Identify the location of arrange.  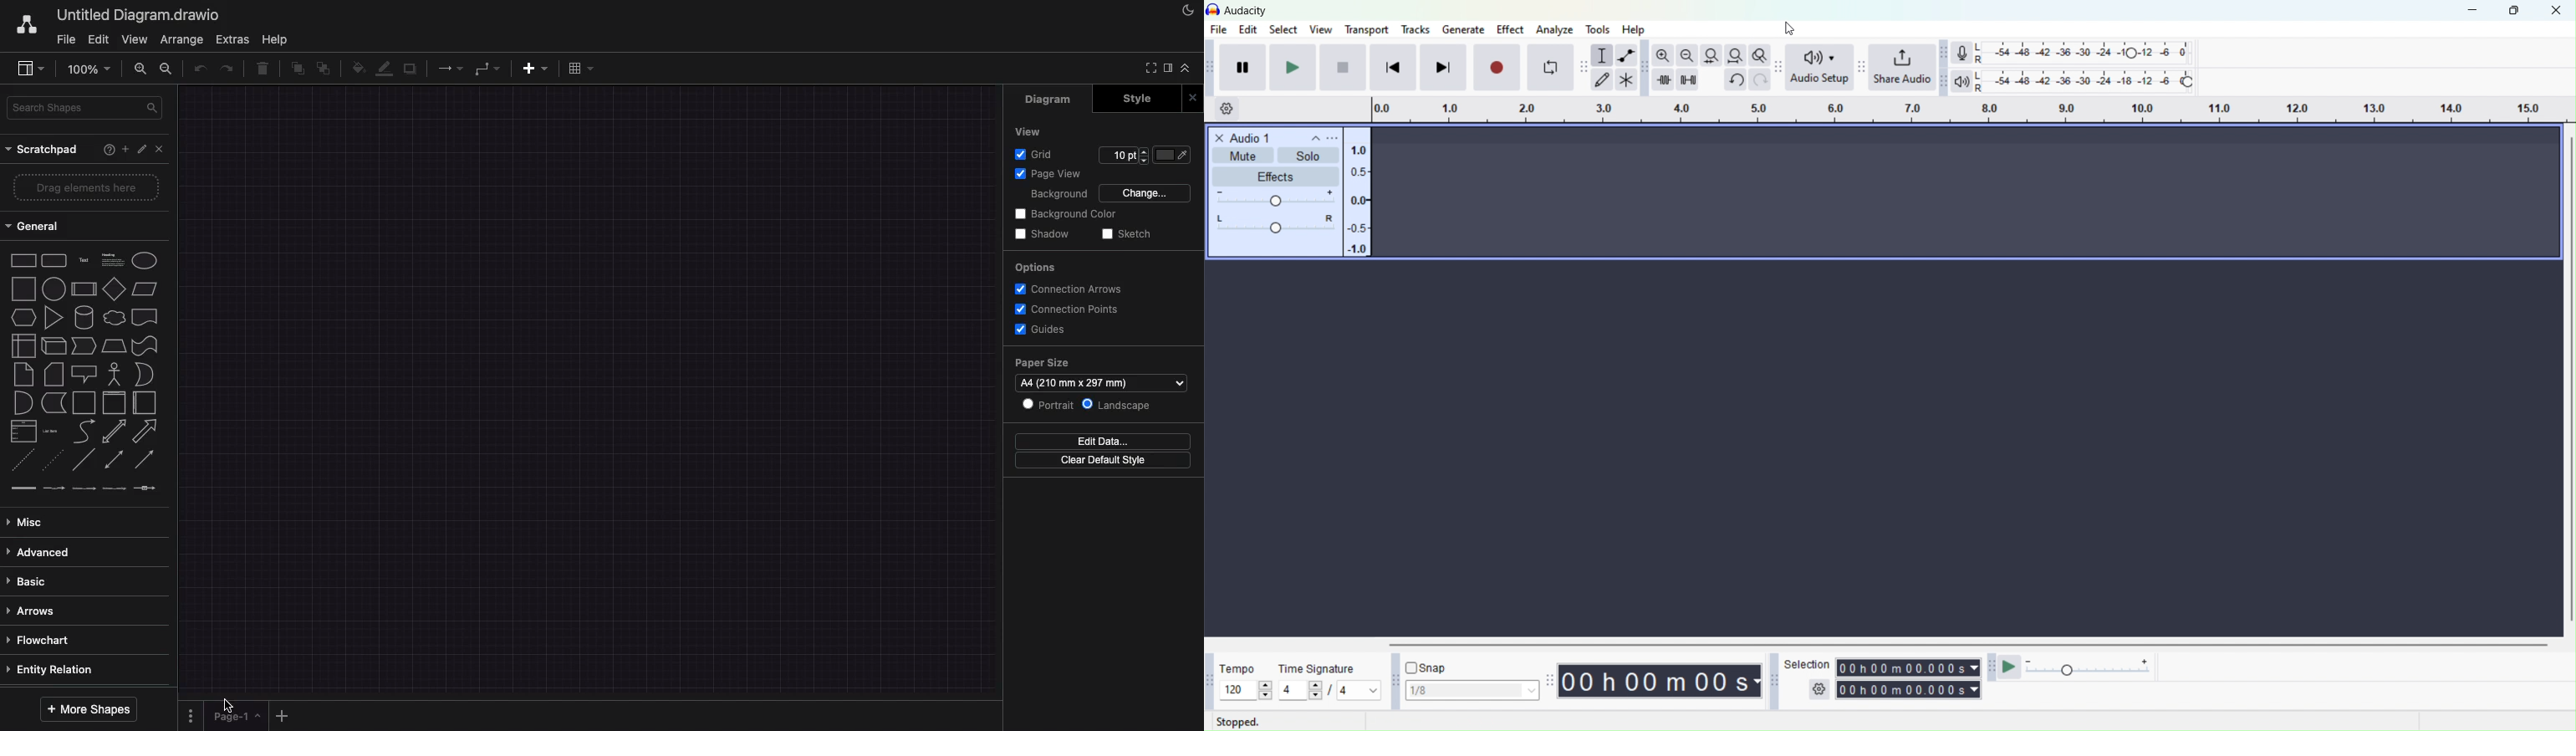
(182, 39).